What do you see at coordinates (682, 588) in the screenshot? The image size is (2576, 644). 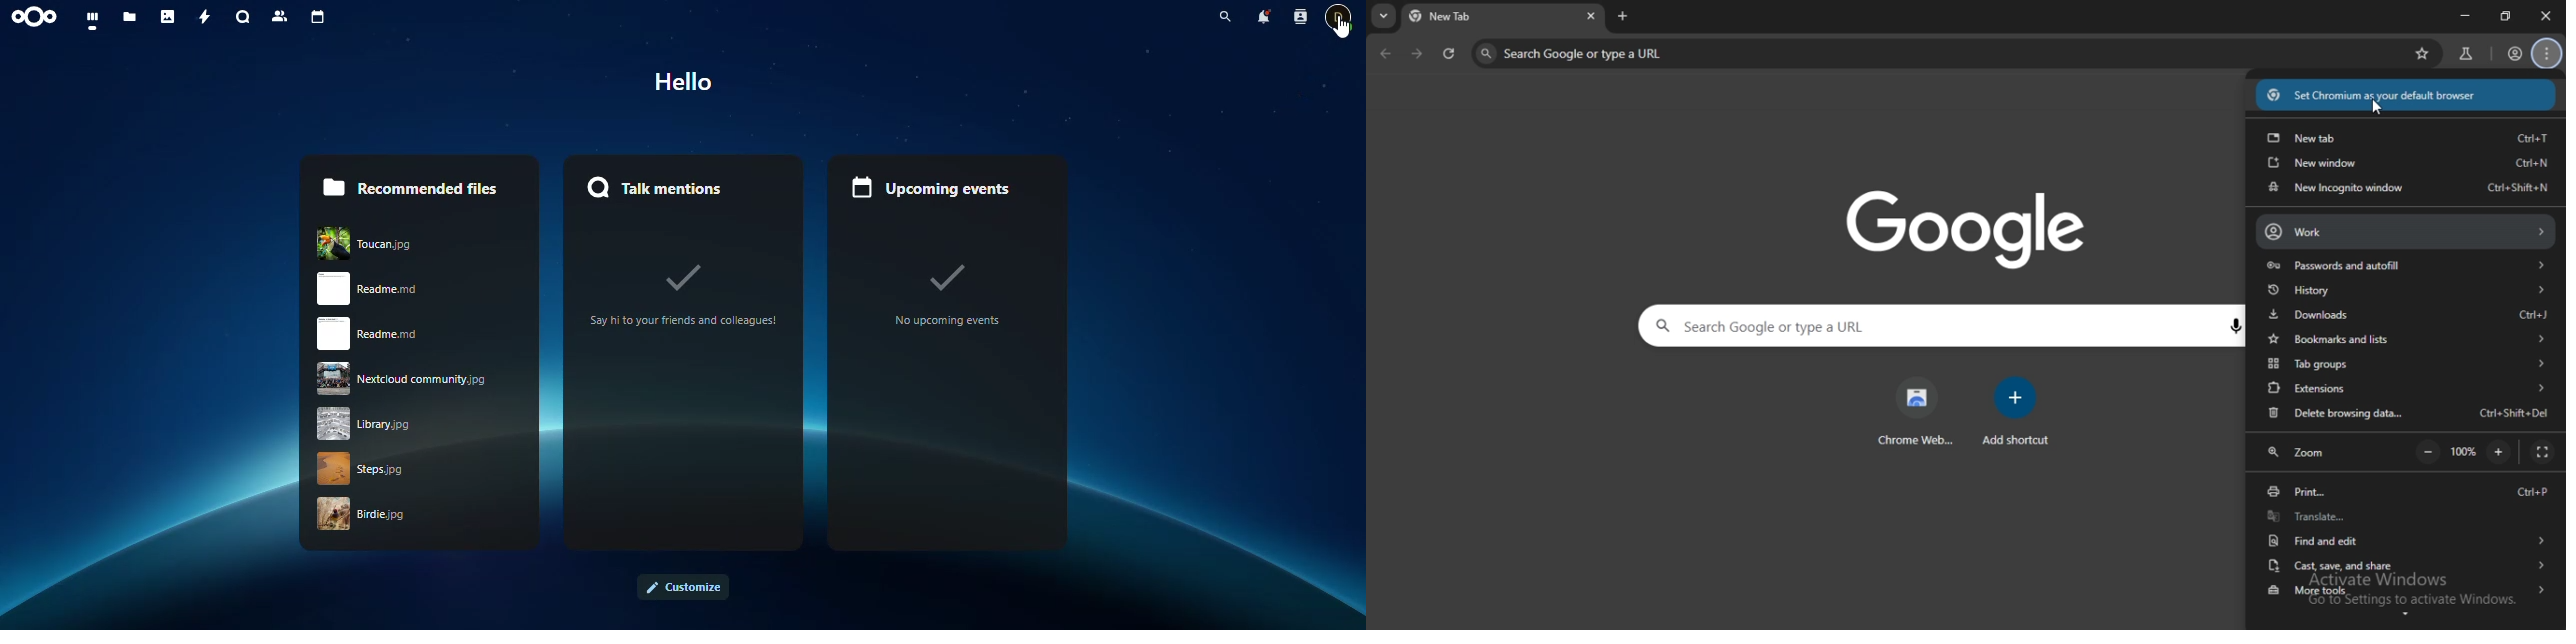 I see `customize` at bounding box center [682, 588].